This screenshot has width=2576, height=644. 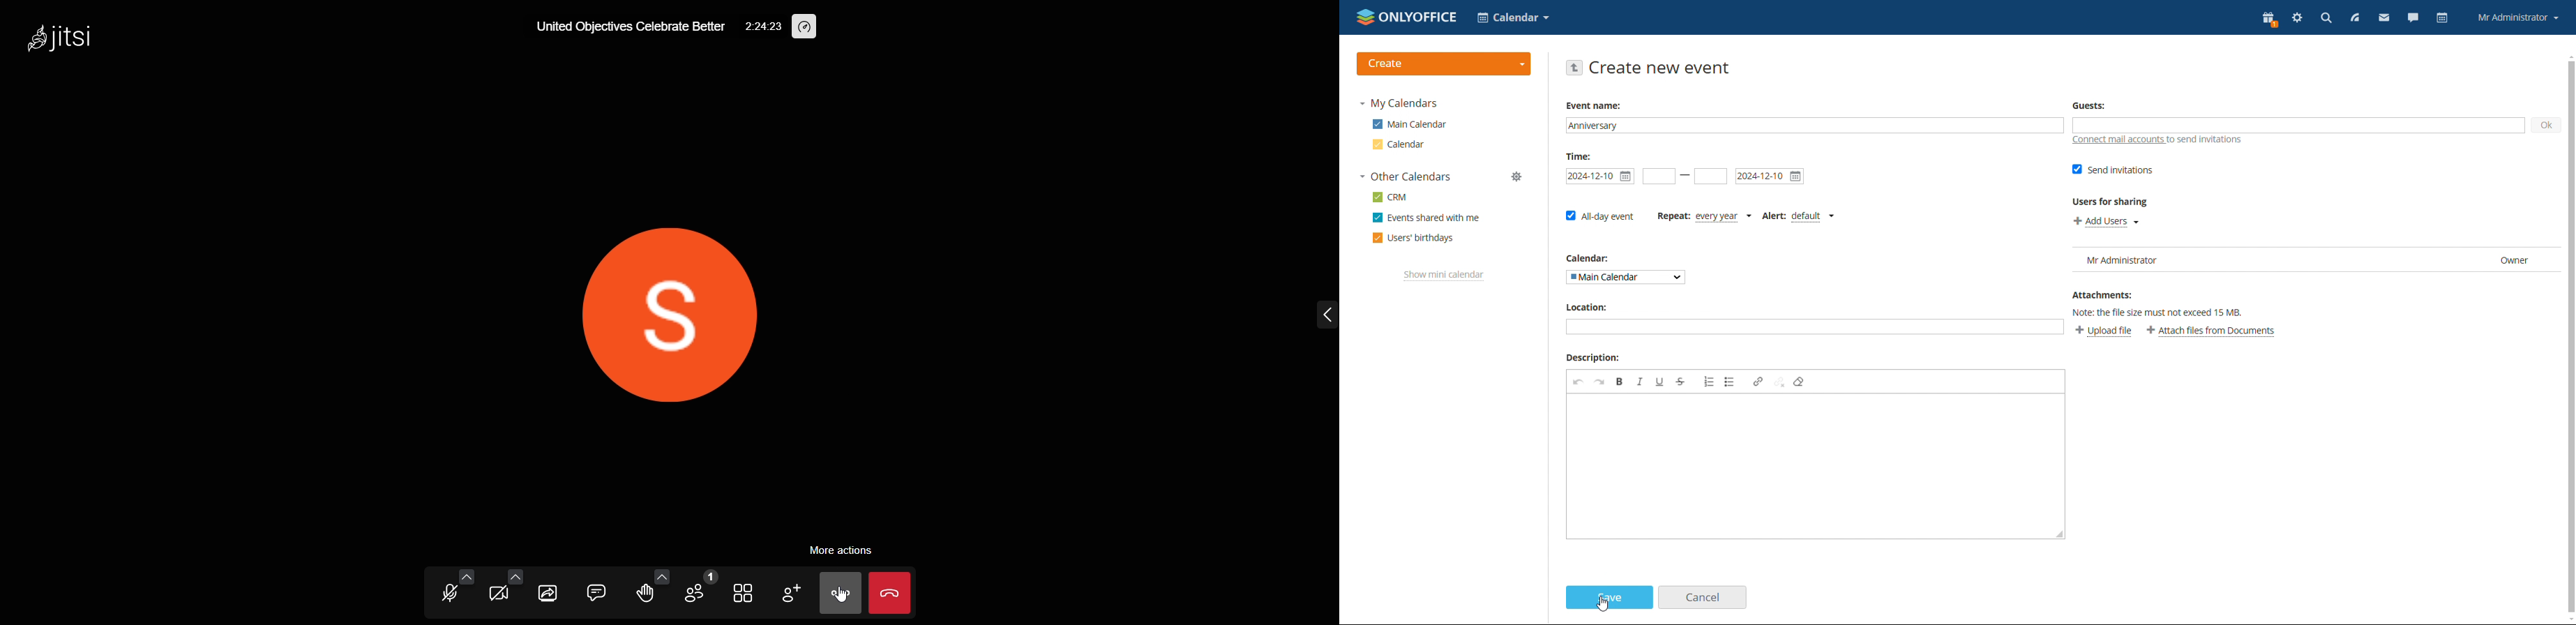 I want to click on more video options, so click(x=513, y=575).